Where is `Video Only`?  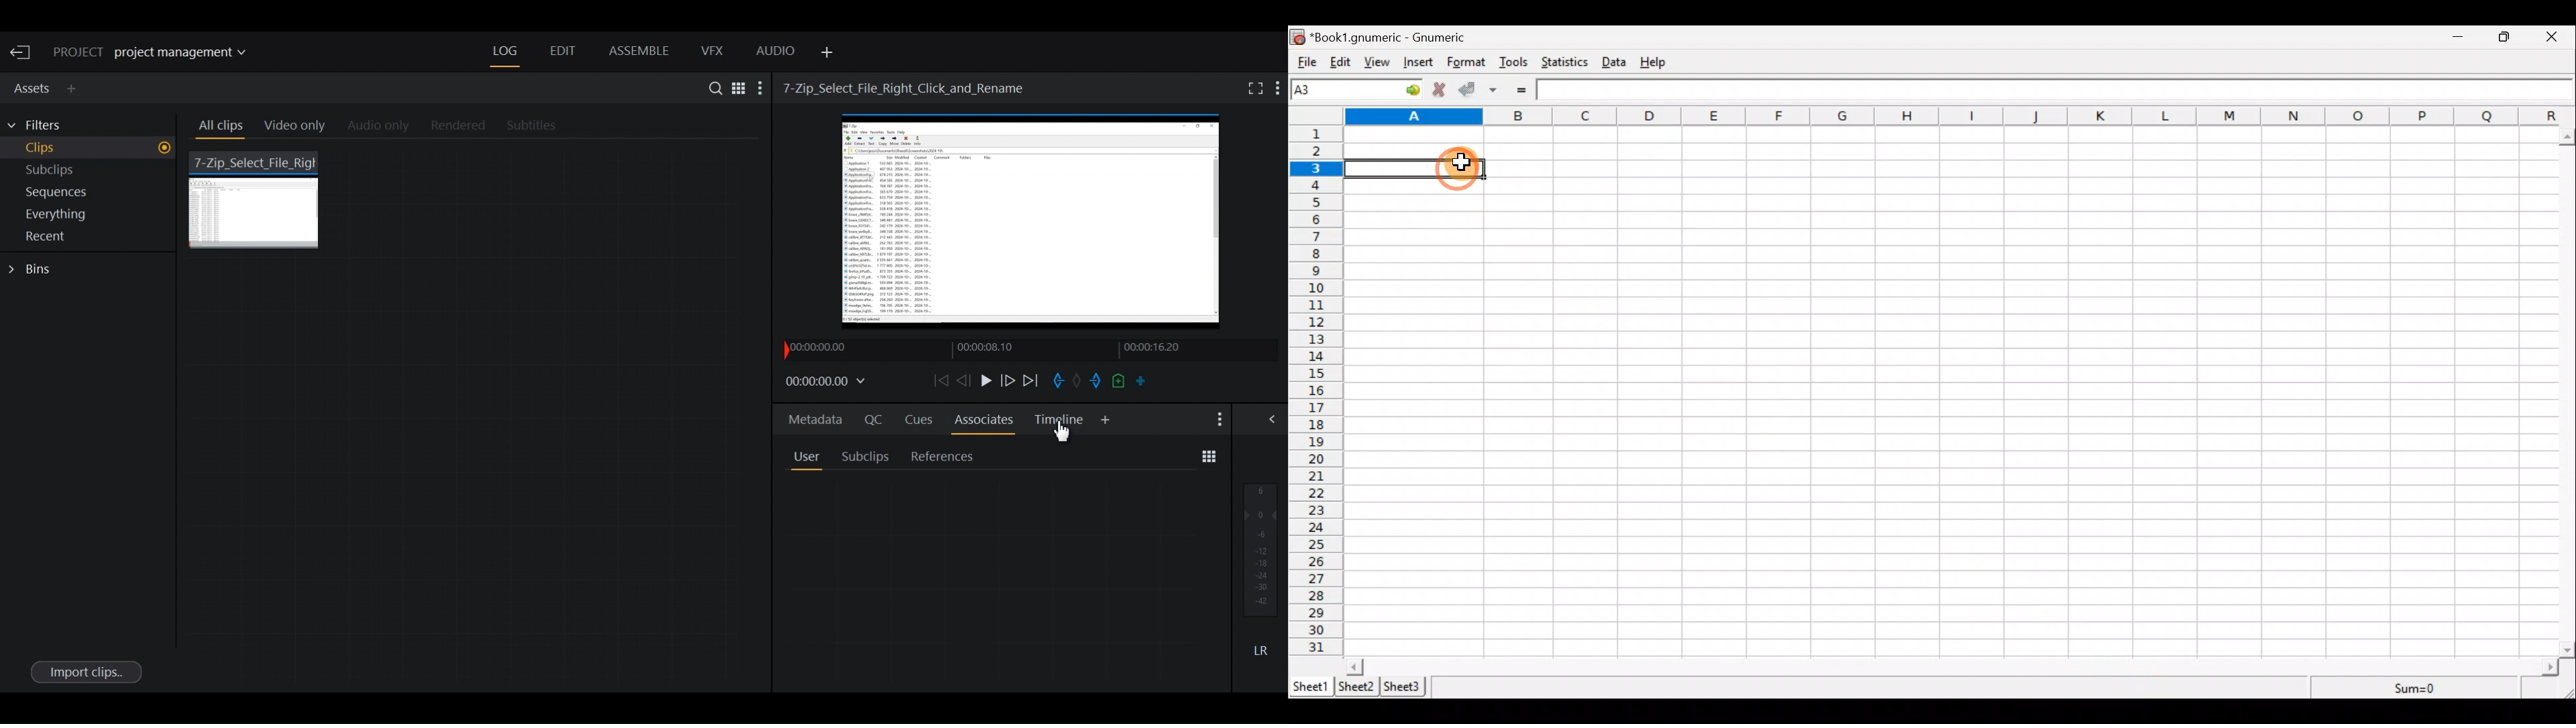
Video Only is located at coordinates (301, 128).